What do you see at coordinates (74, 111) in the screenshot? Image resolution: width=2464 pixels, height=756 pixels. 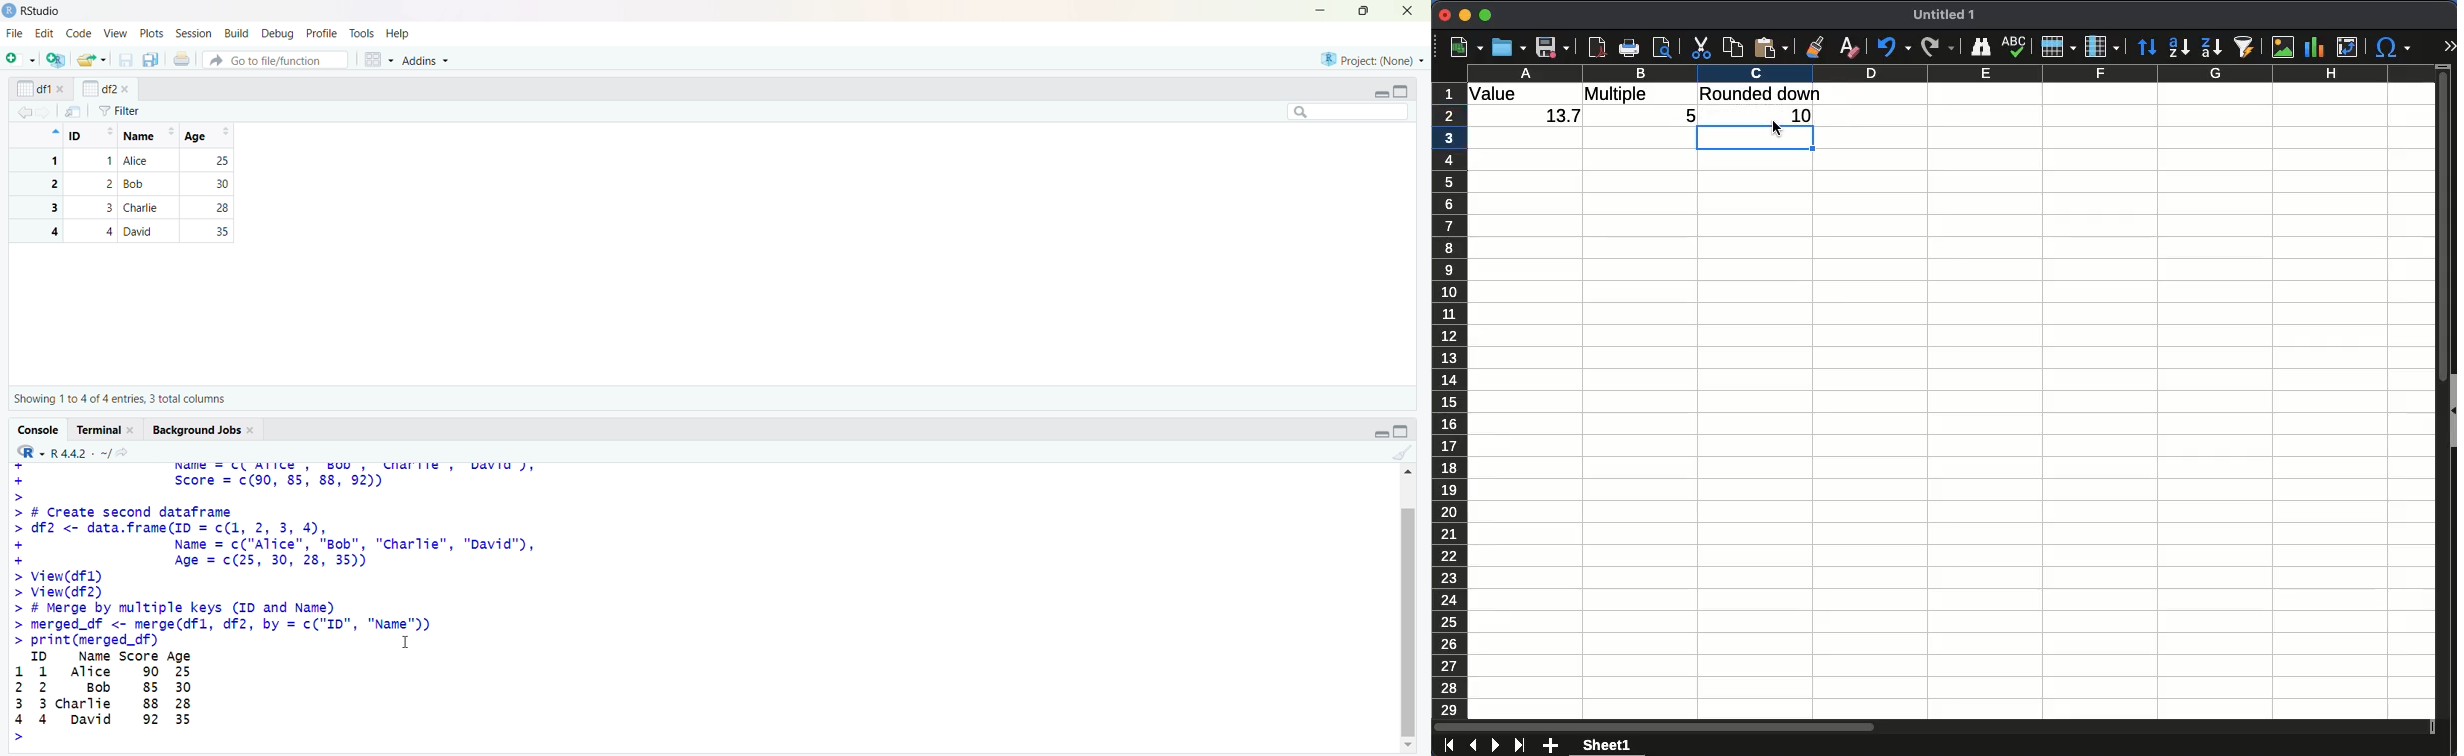 I see `send` at bounding box center [74, 111].